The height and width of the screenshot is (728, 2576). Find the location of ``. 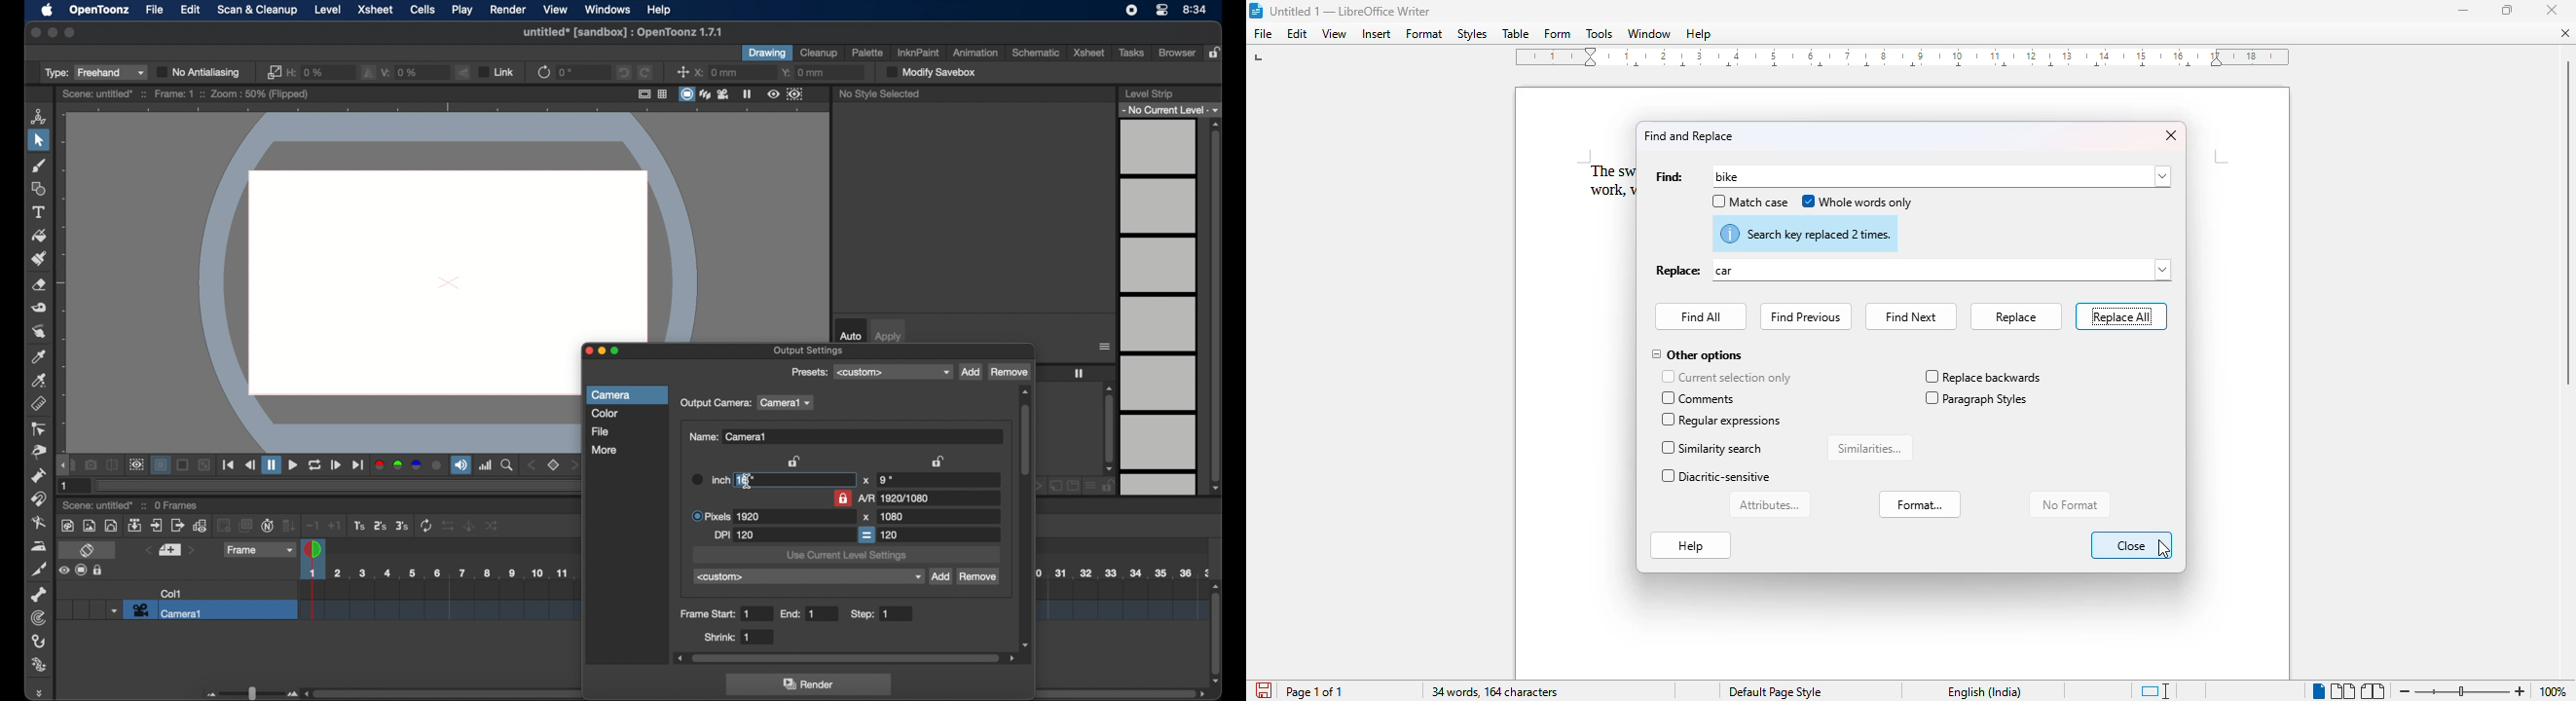

 is located at coordinates (337, 526).